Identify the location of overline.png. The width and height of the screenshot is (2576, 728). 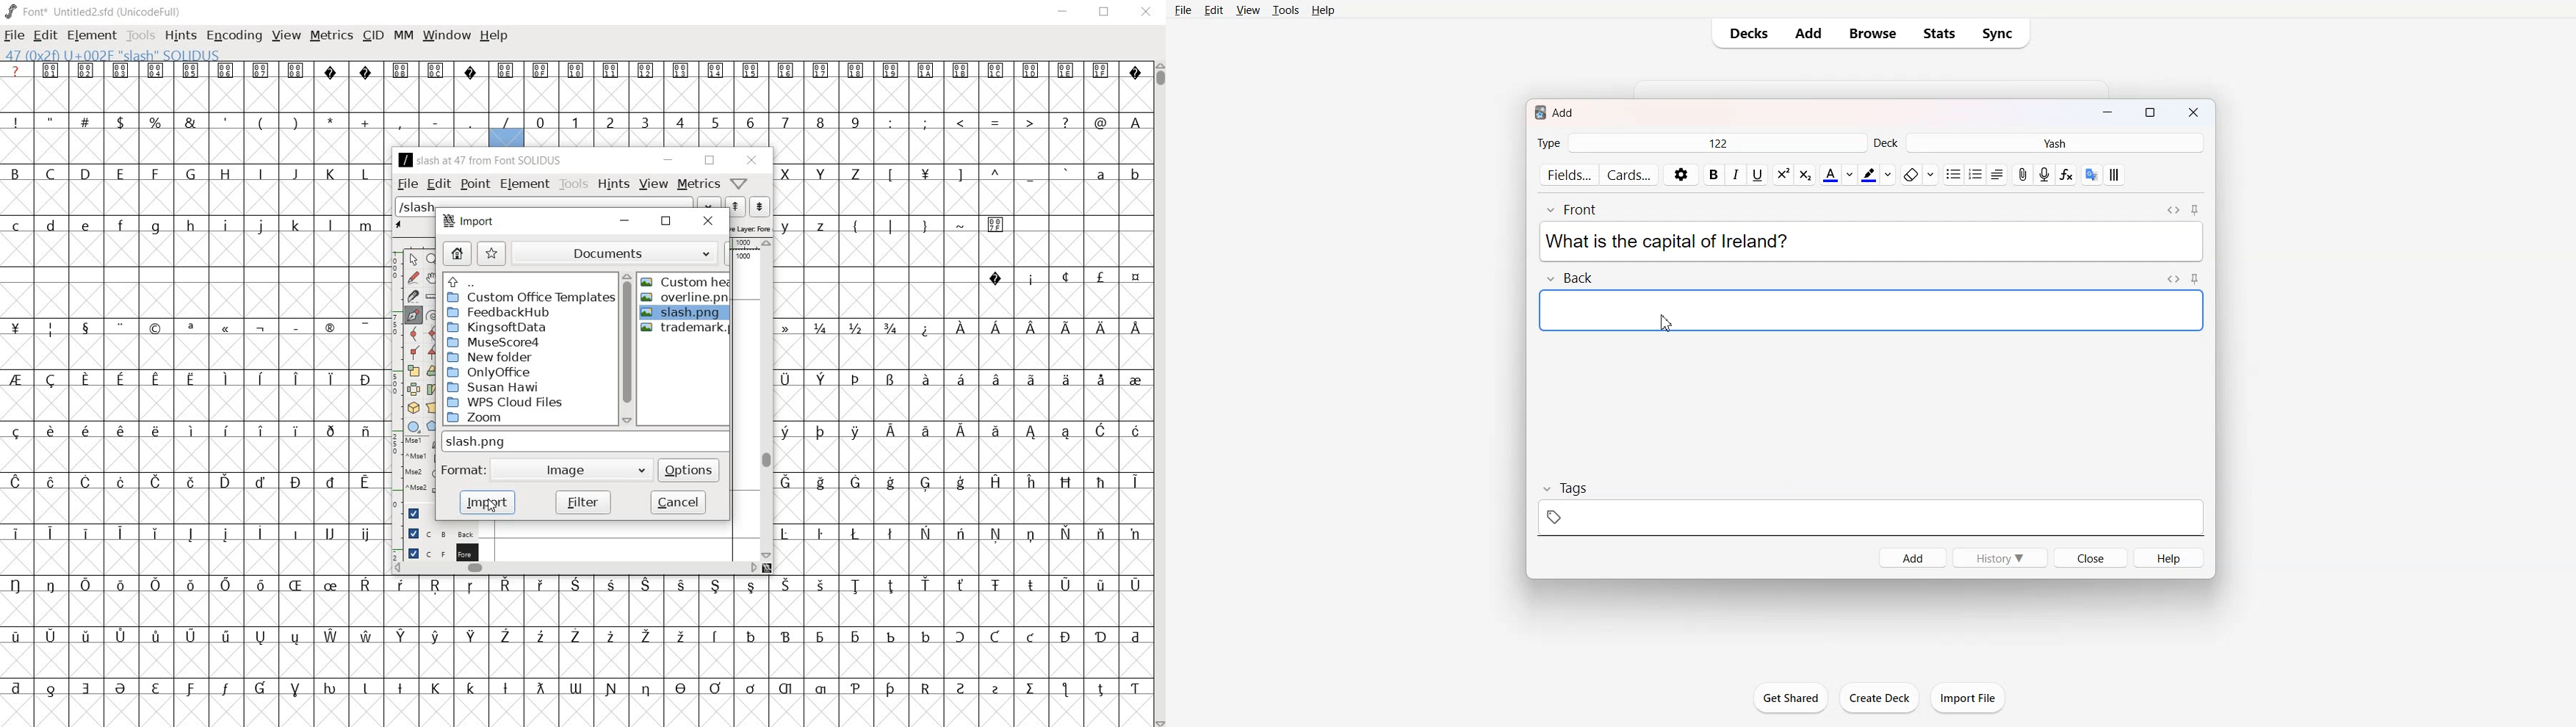
(686, 296).